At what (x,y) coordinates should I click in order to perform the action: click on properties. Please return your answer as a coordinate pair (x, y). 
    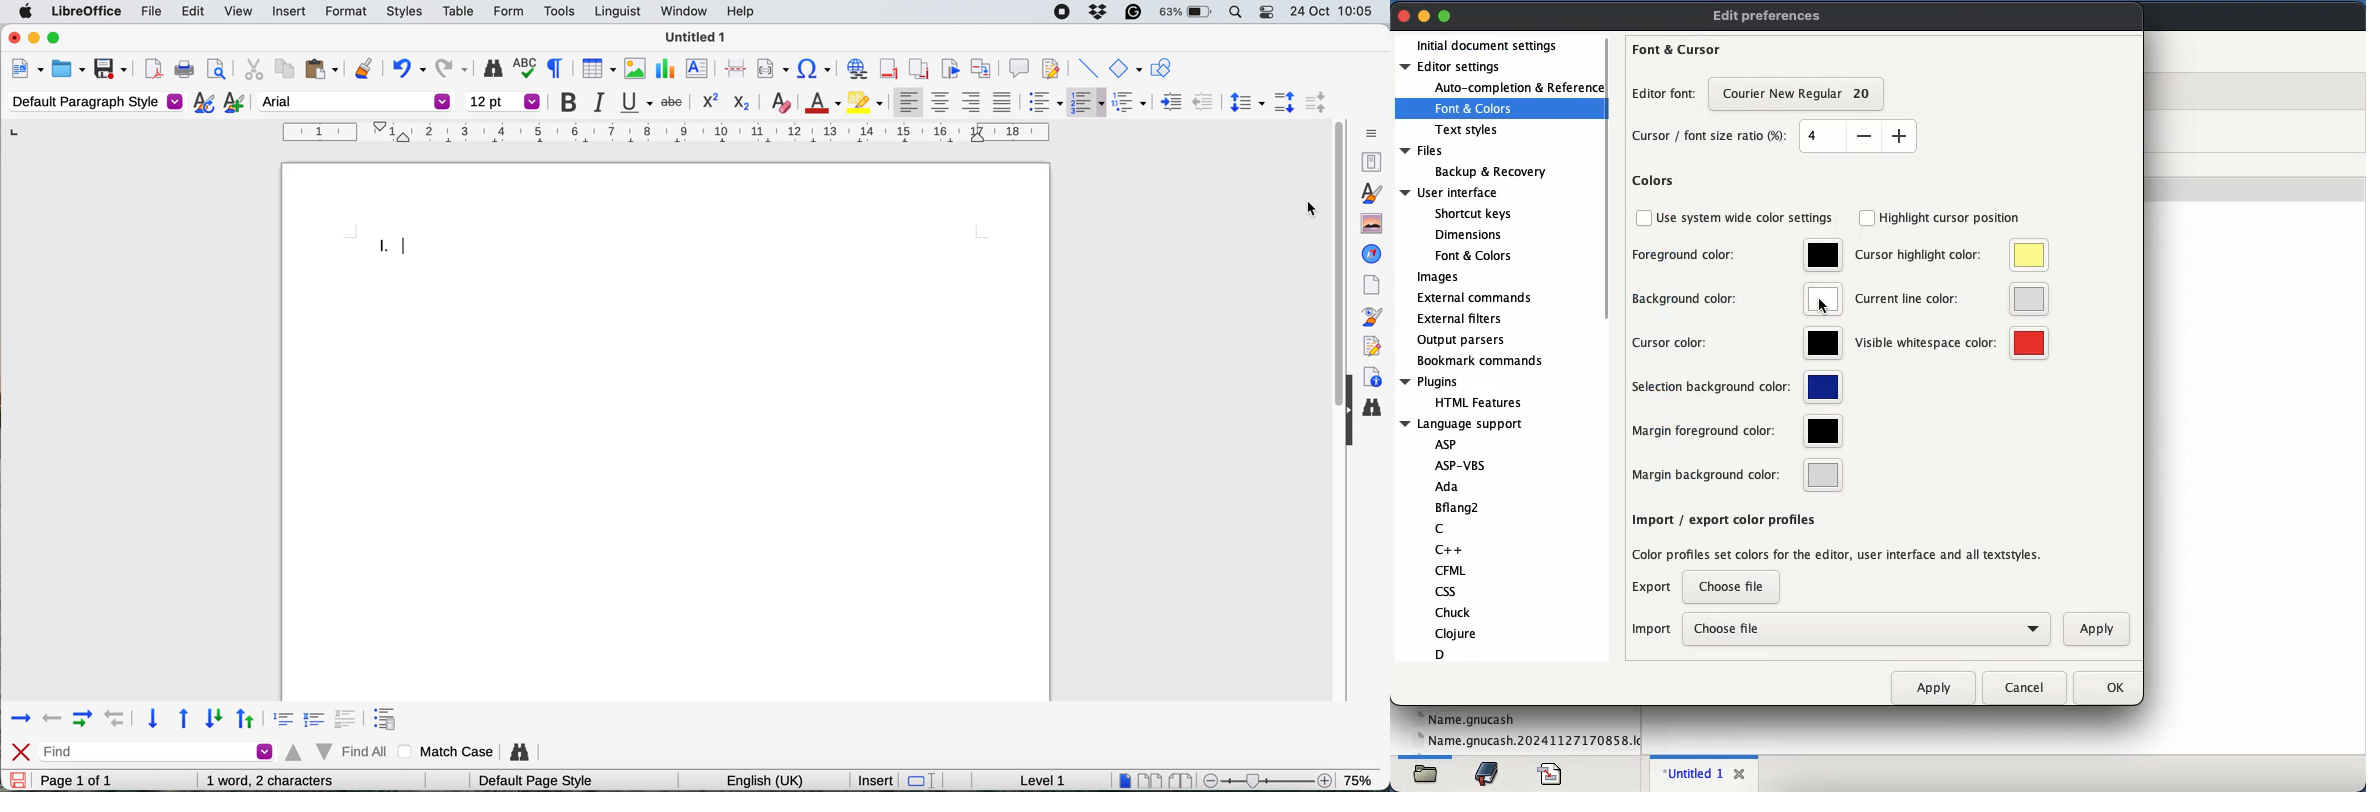
    Looking at the image, I should click on (1367, 161).